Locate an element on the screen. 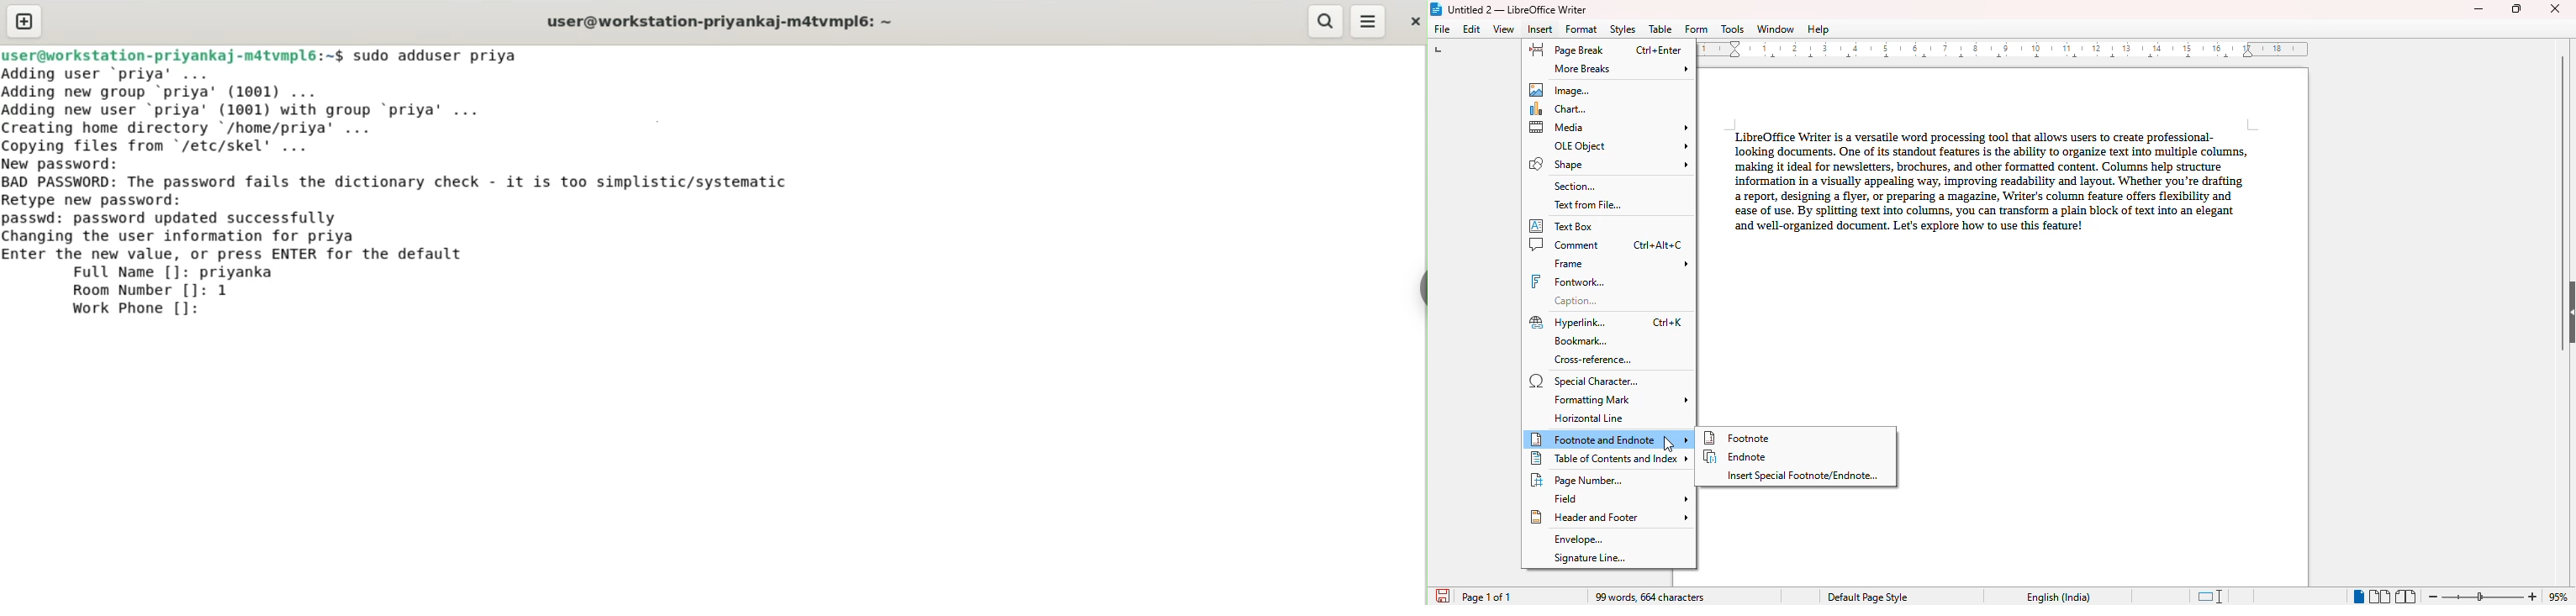 The height and width of the screenshot is (616, 2576). zoom out is located at coordinates (2434, 597).